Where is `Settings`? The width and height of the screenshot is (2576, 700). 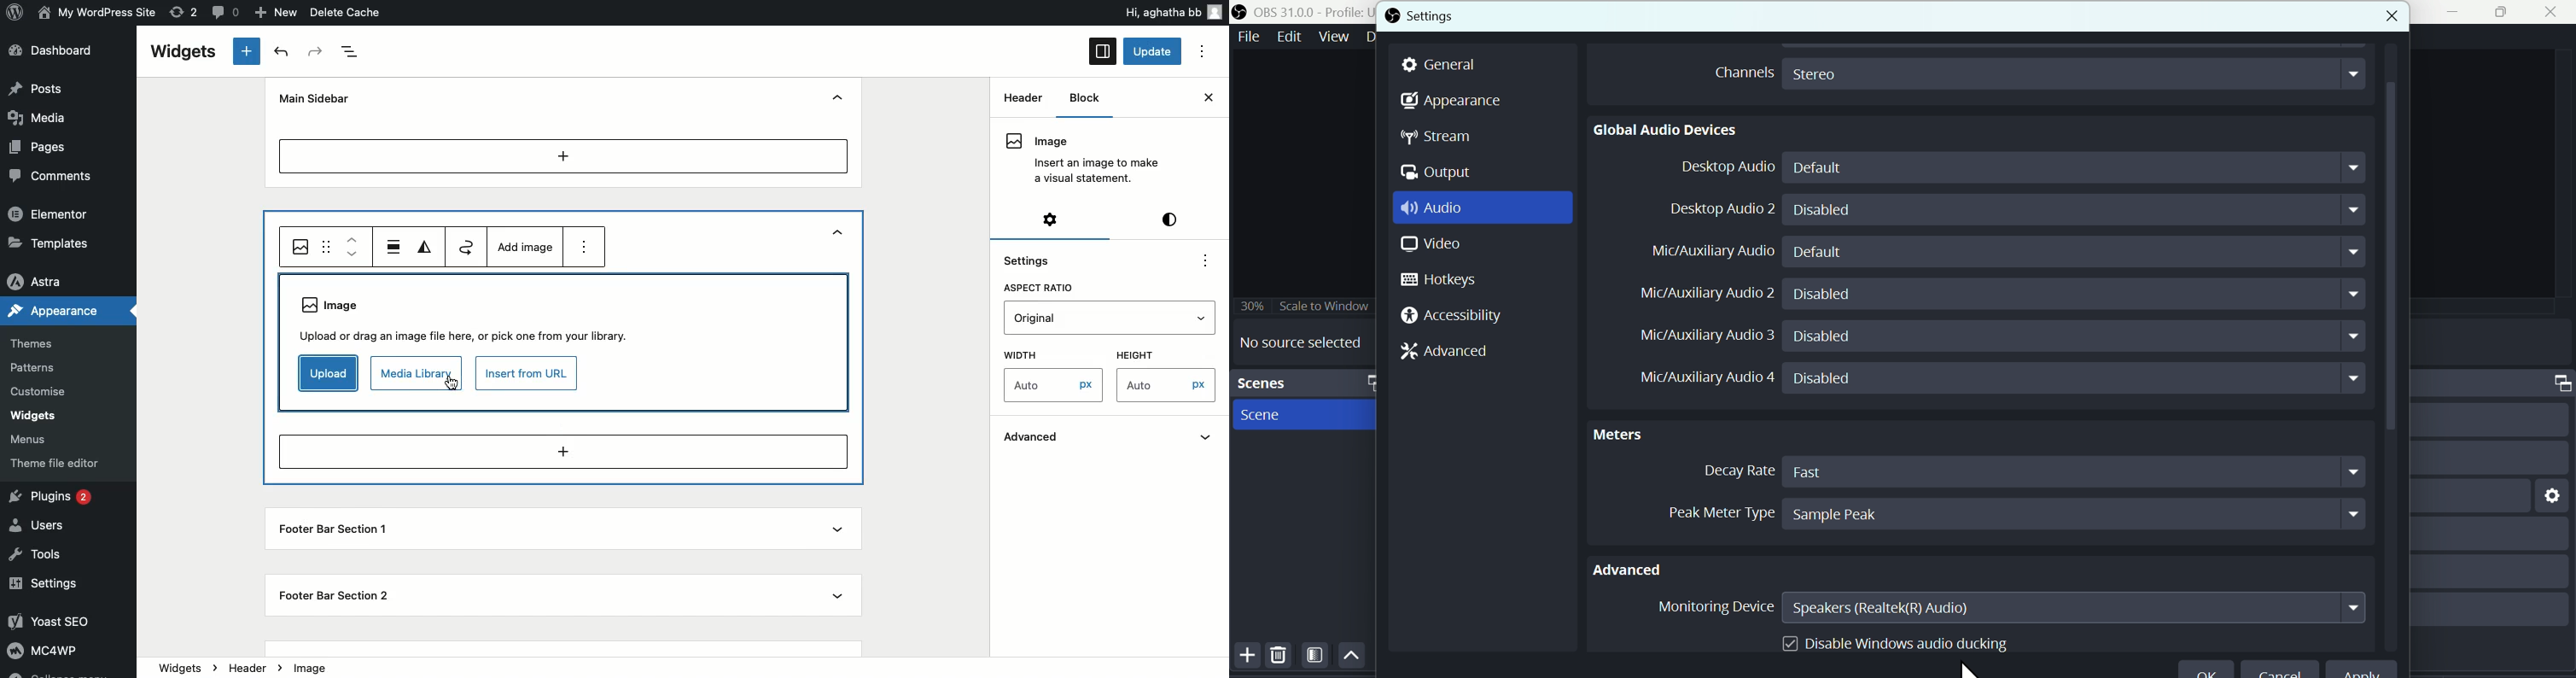 Settings is located at coordinates (1455, 15).